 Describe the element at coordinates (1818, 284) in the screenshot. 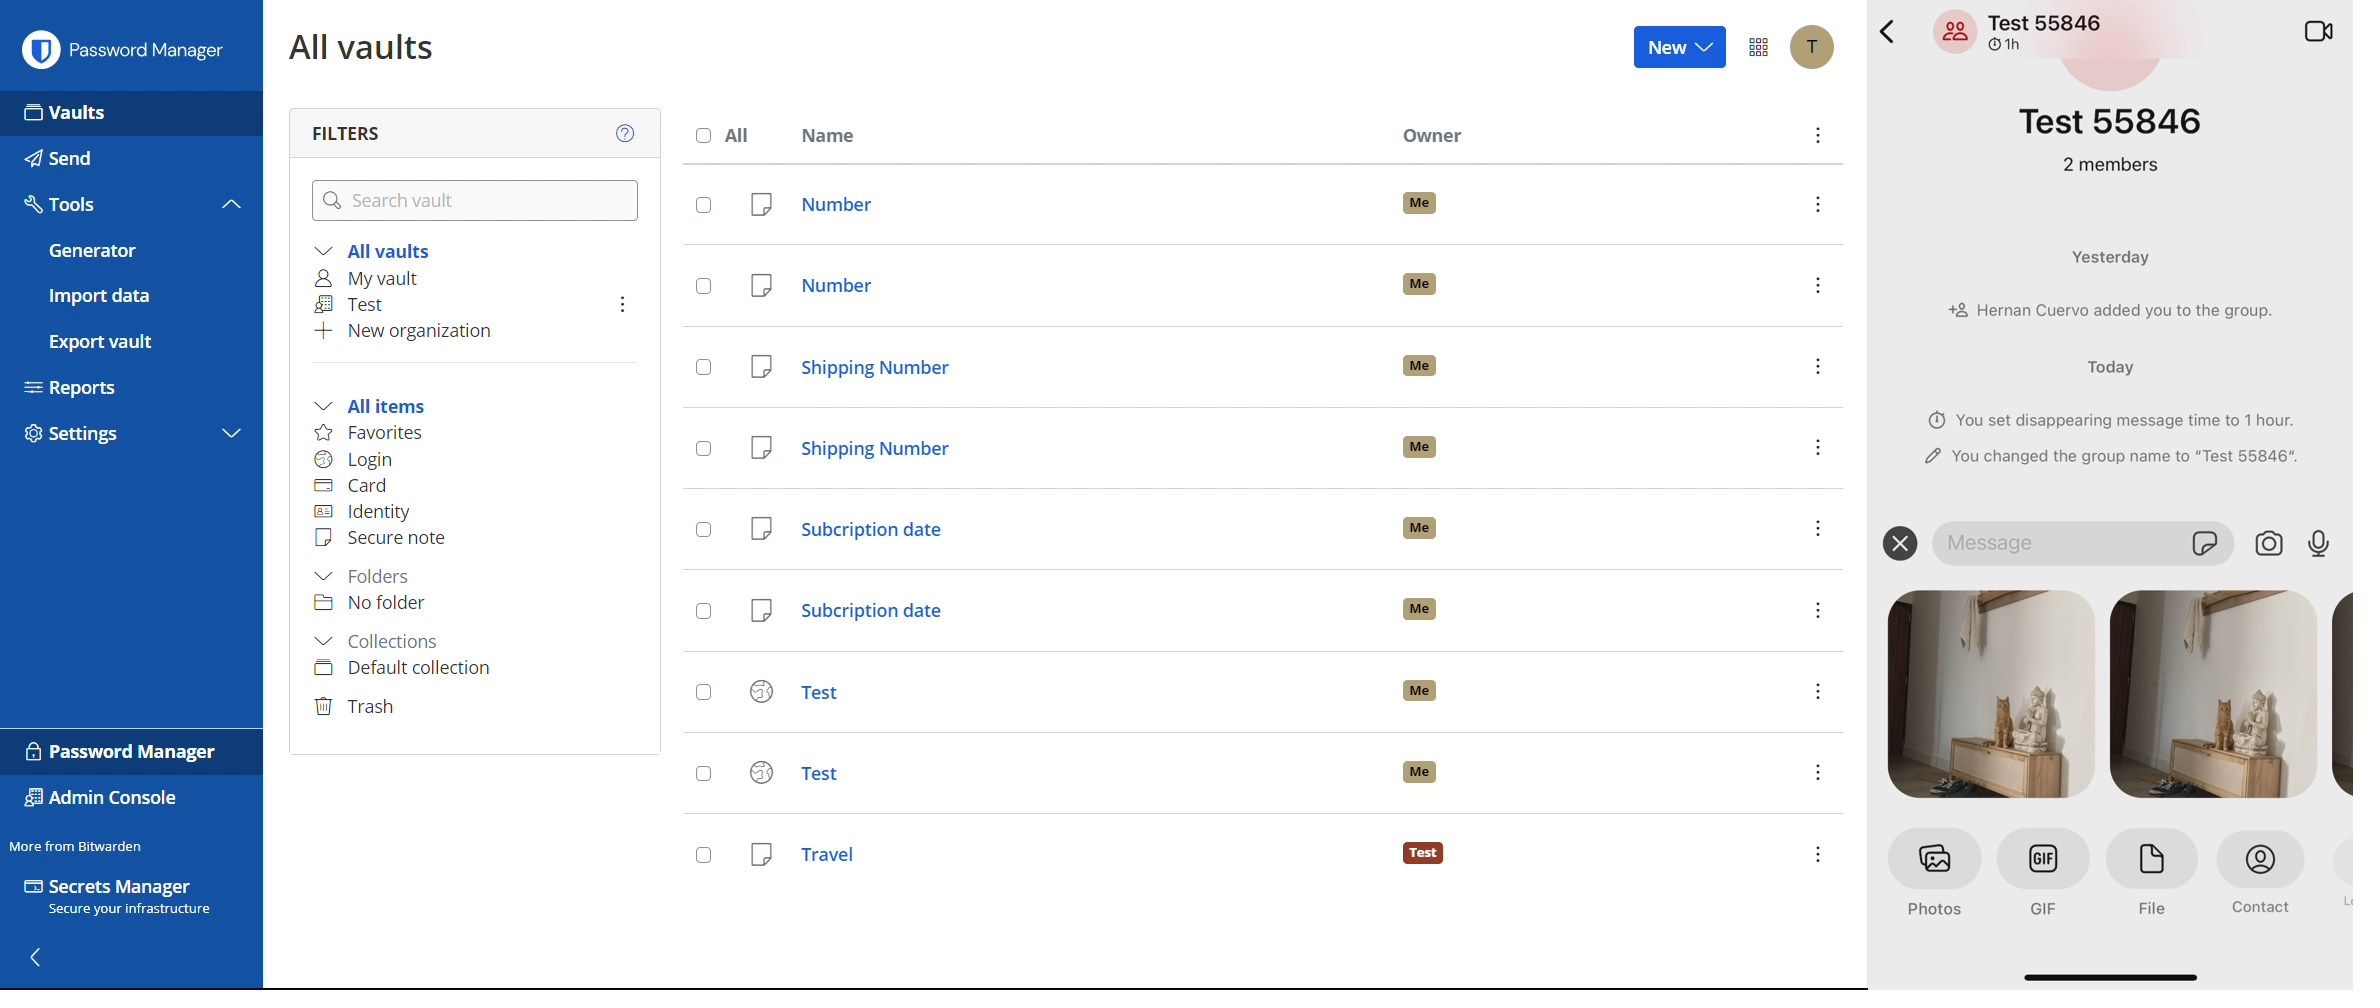

I see `options` at that location.